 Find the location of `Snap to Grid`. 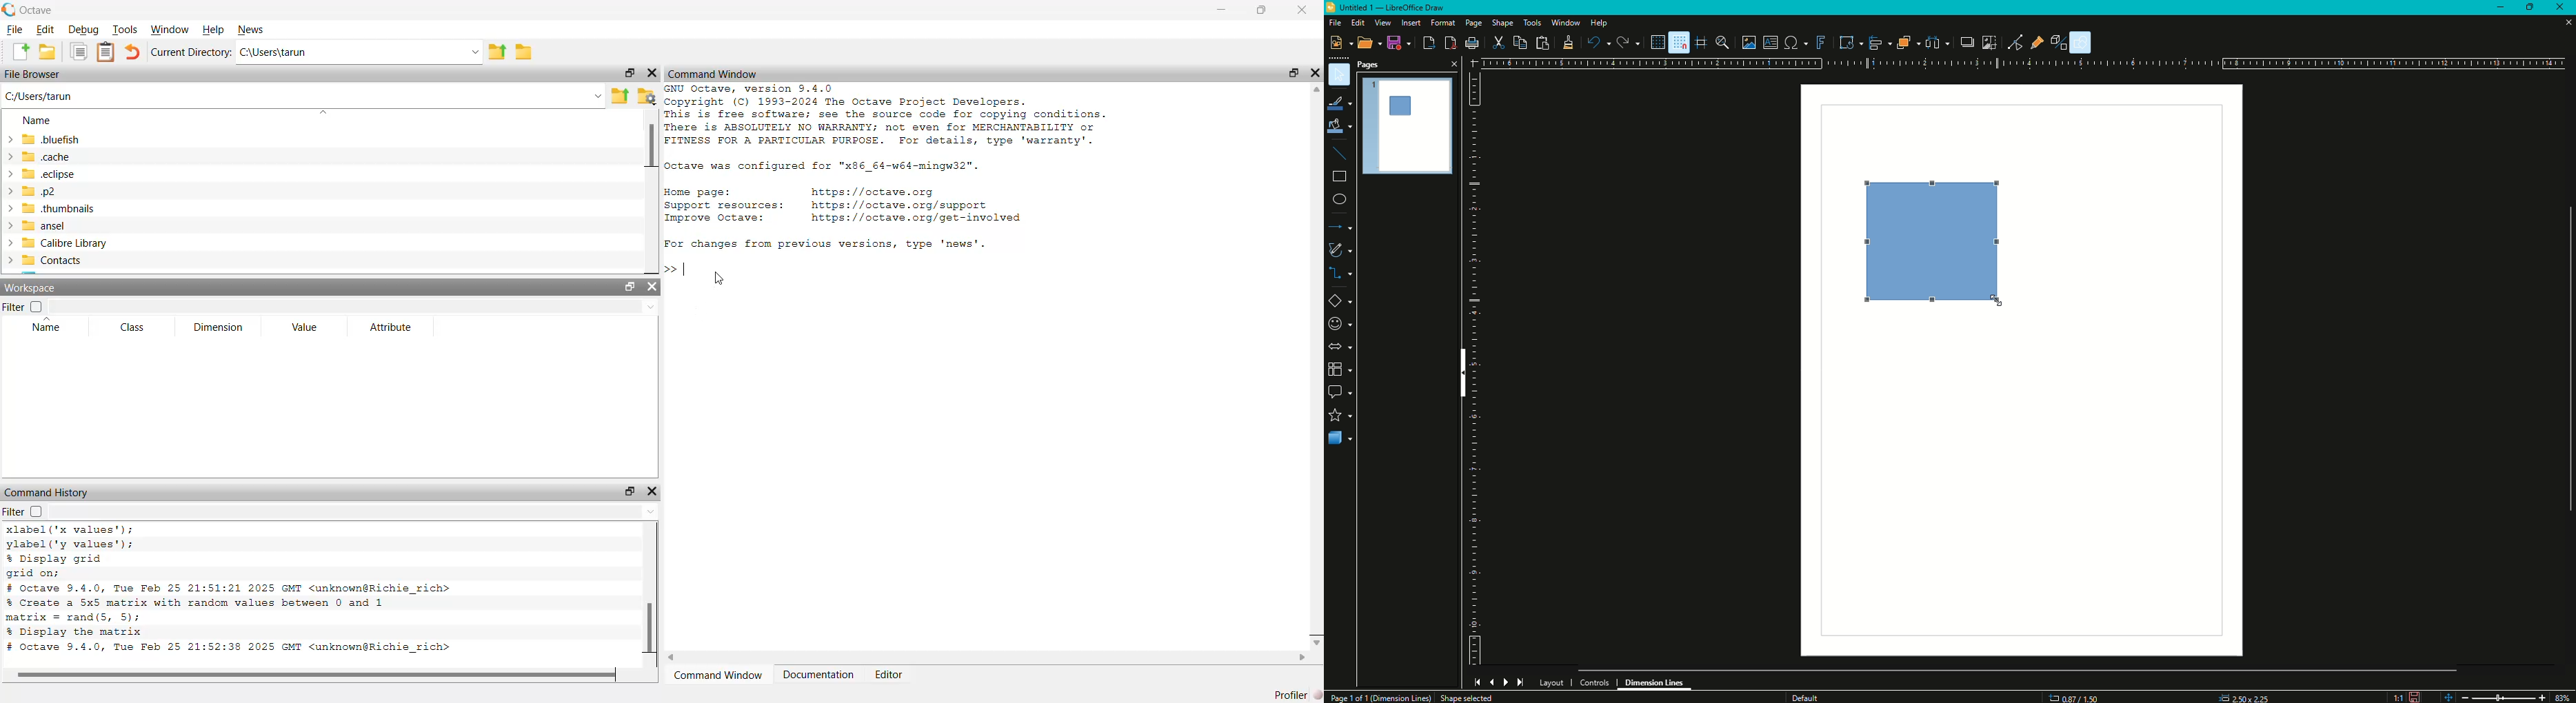

Snap to Grid is located at coordinates (1678, 42).